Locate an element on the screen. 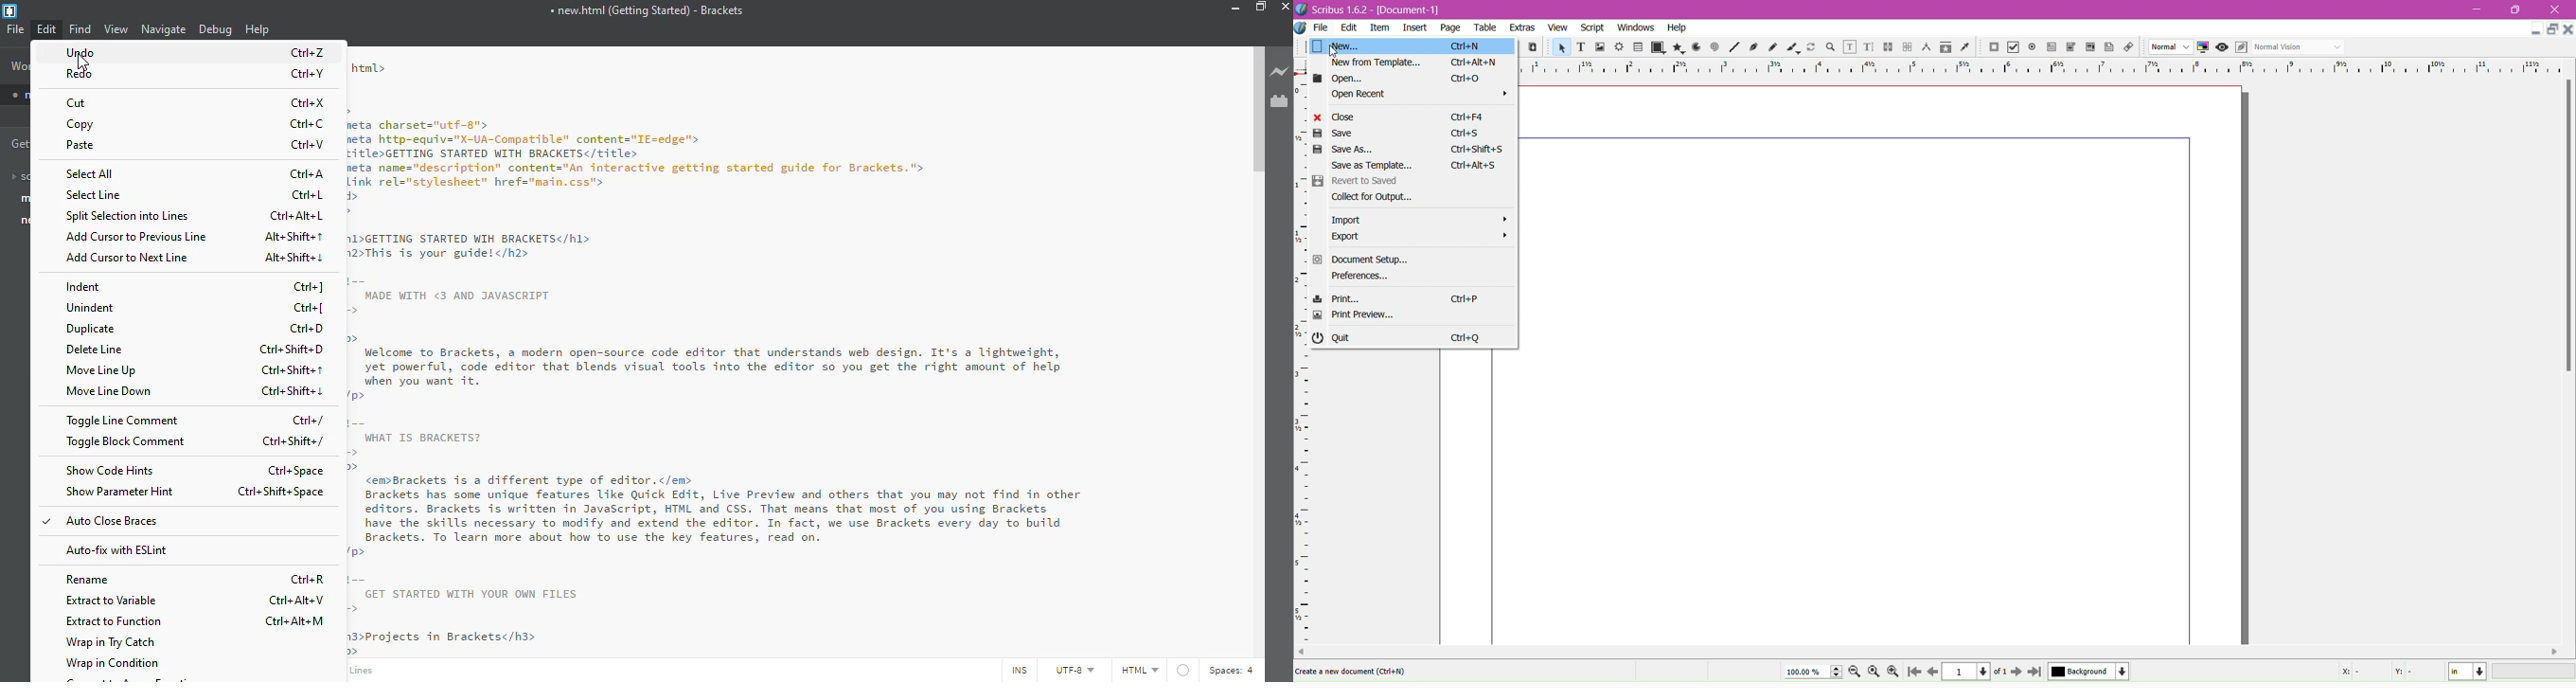  minimize is located at coordinates (1232, 7).